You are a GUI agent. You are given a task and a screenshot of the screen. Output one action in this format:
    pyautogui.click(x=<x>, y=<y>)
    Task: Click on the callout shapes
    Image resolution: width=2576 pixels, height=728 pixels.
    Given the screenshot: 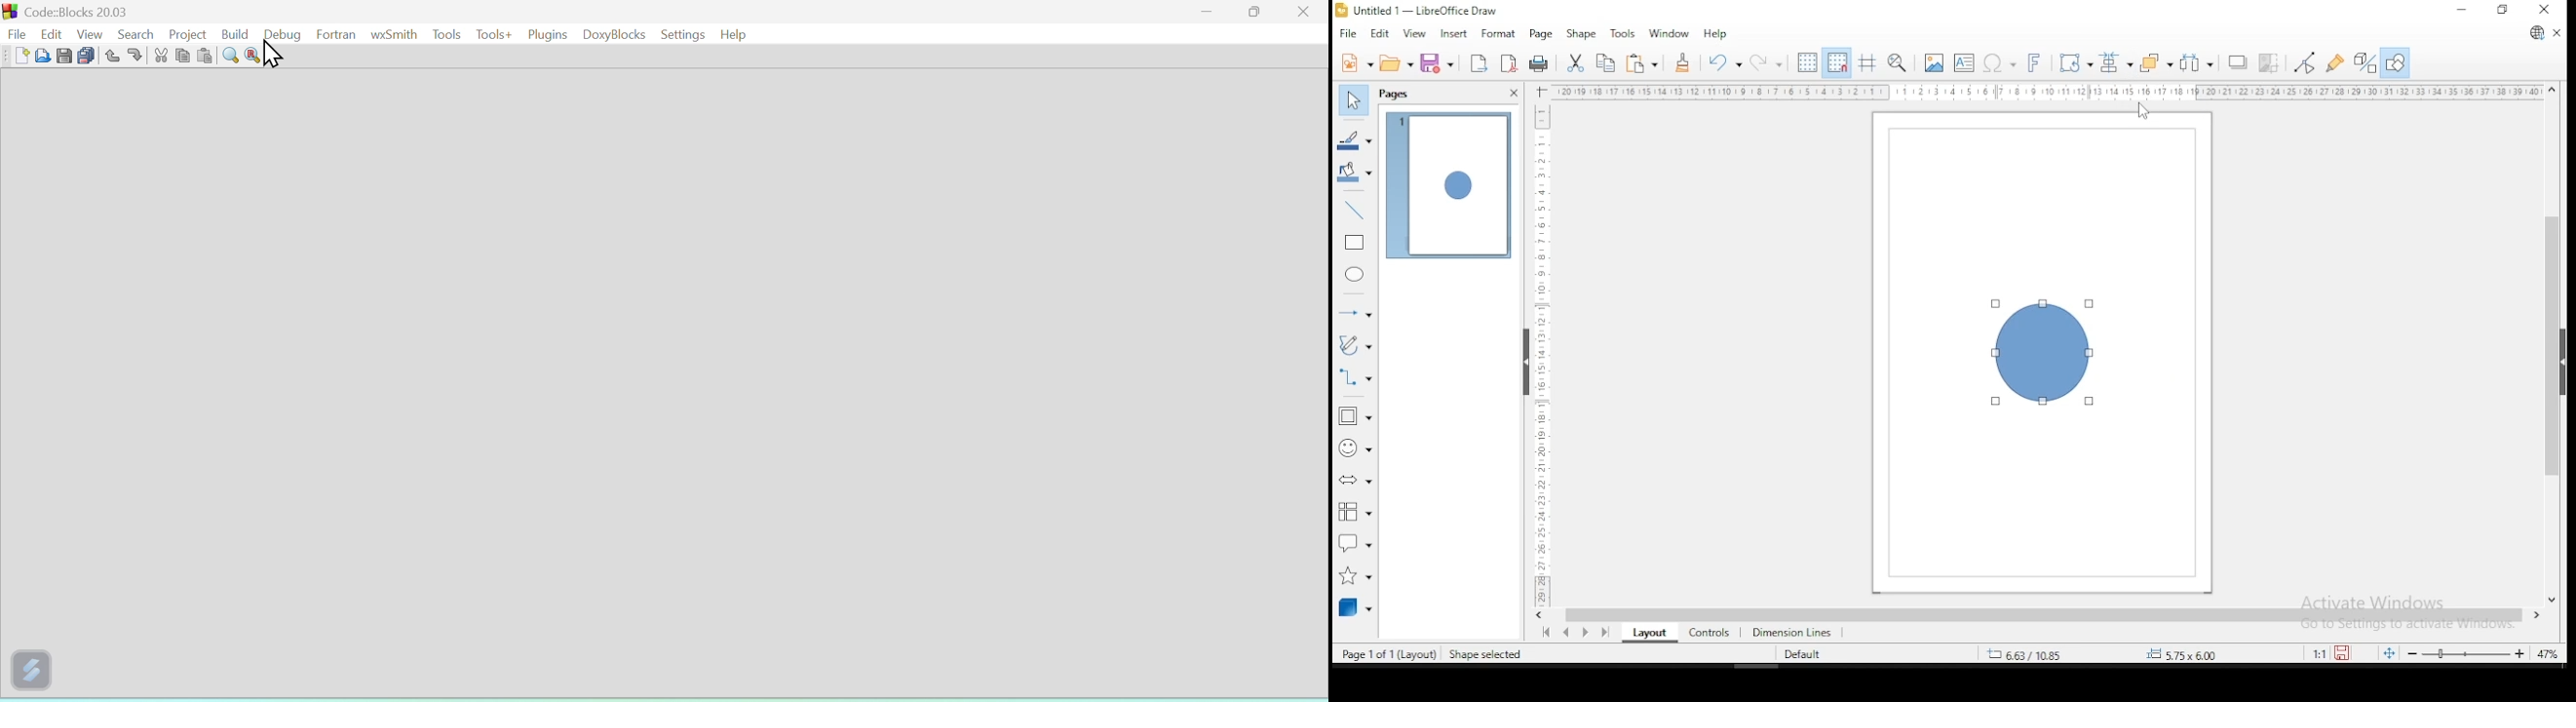 What is the action you would take?
    pyautogui.click(x=1356, y=542)
    